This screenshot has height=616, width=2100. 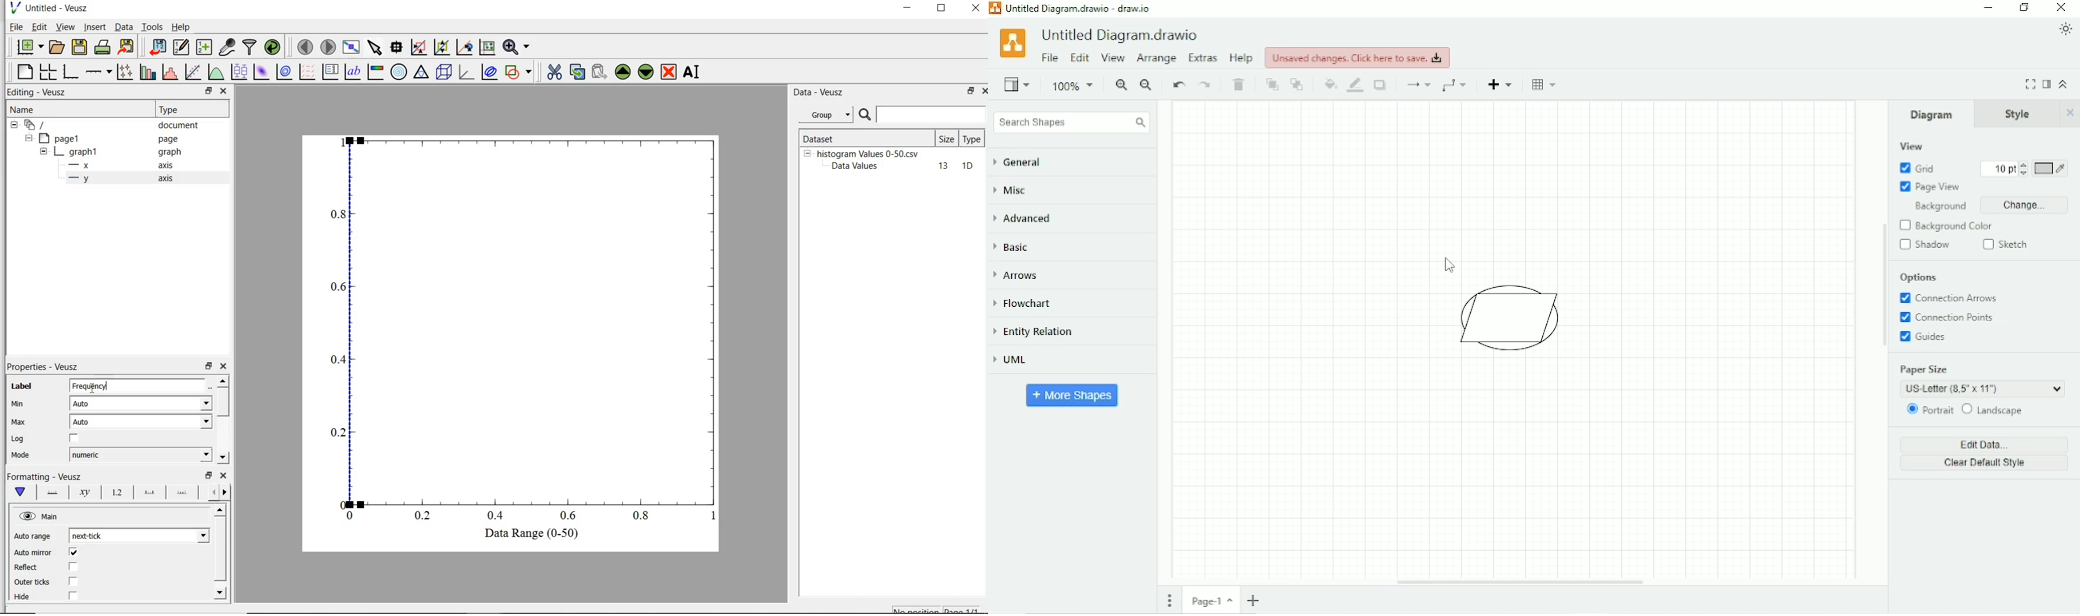 I want to click on 10, so click(x=967, y=166).